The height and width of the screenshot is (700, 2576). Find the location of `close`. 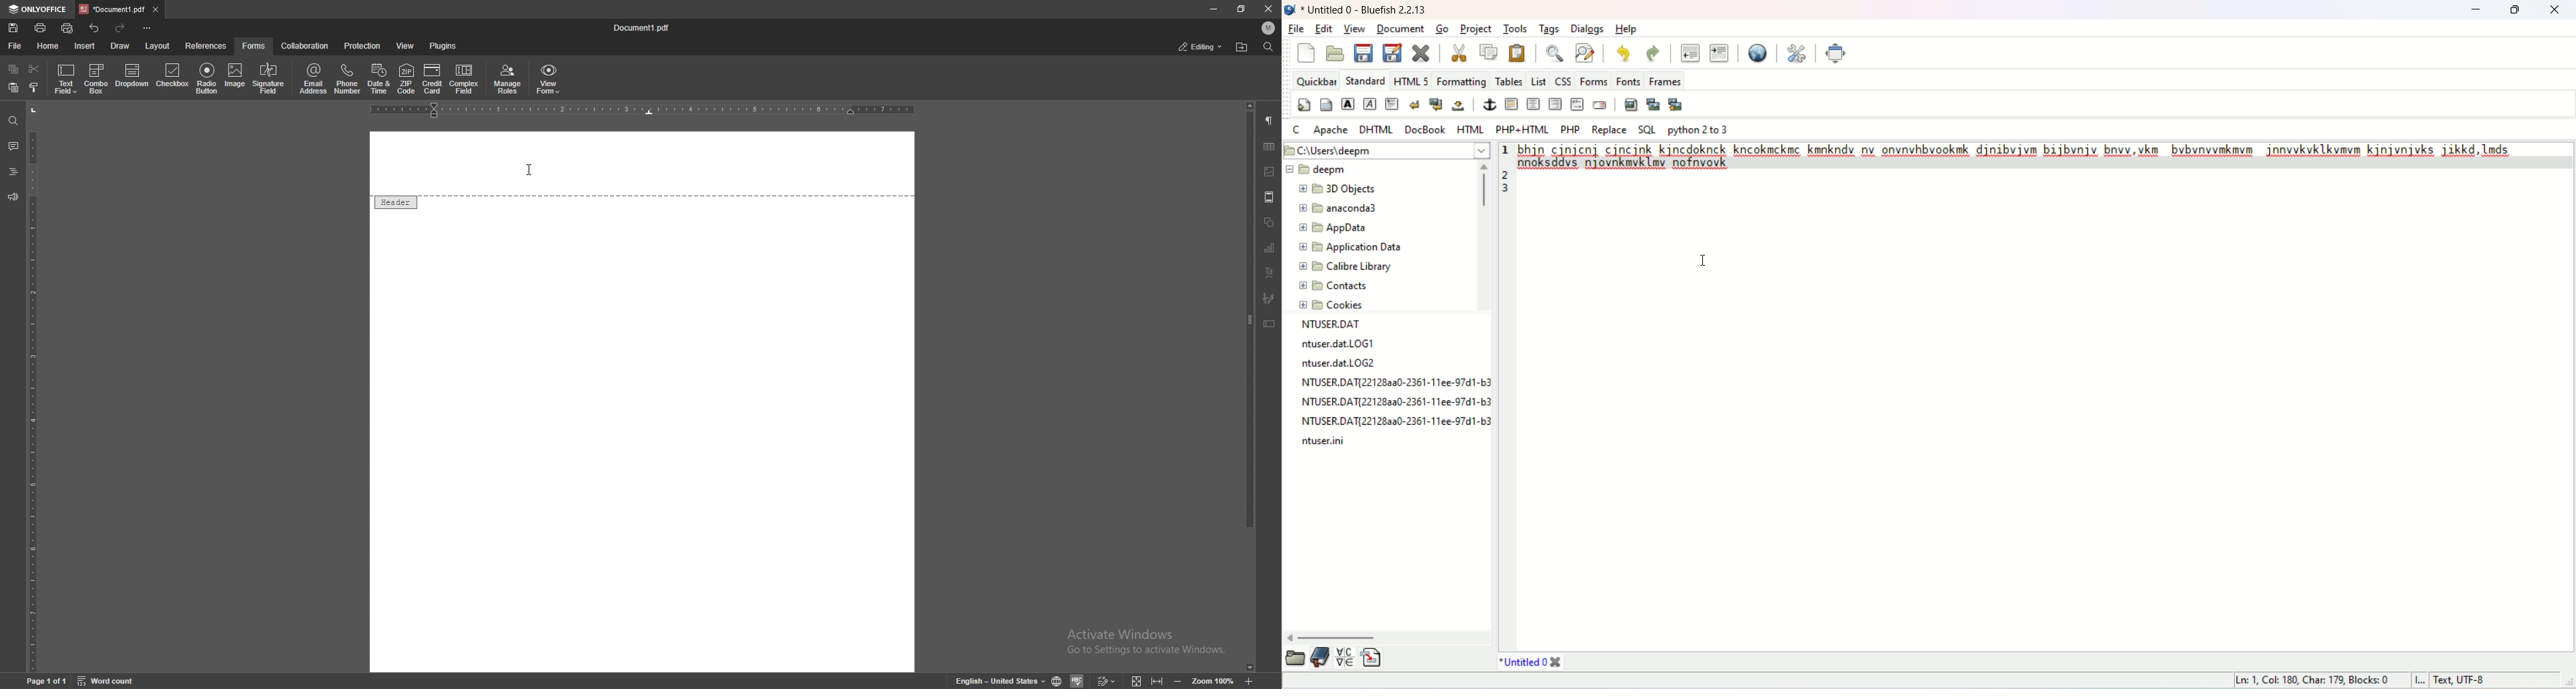

close is located at coordinates (1268, 9).